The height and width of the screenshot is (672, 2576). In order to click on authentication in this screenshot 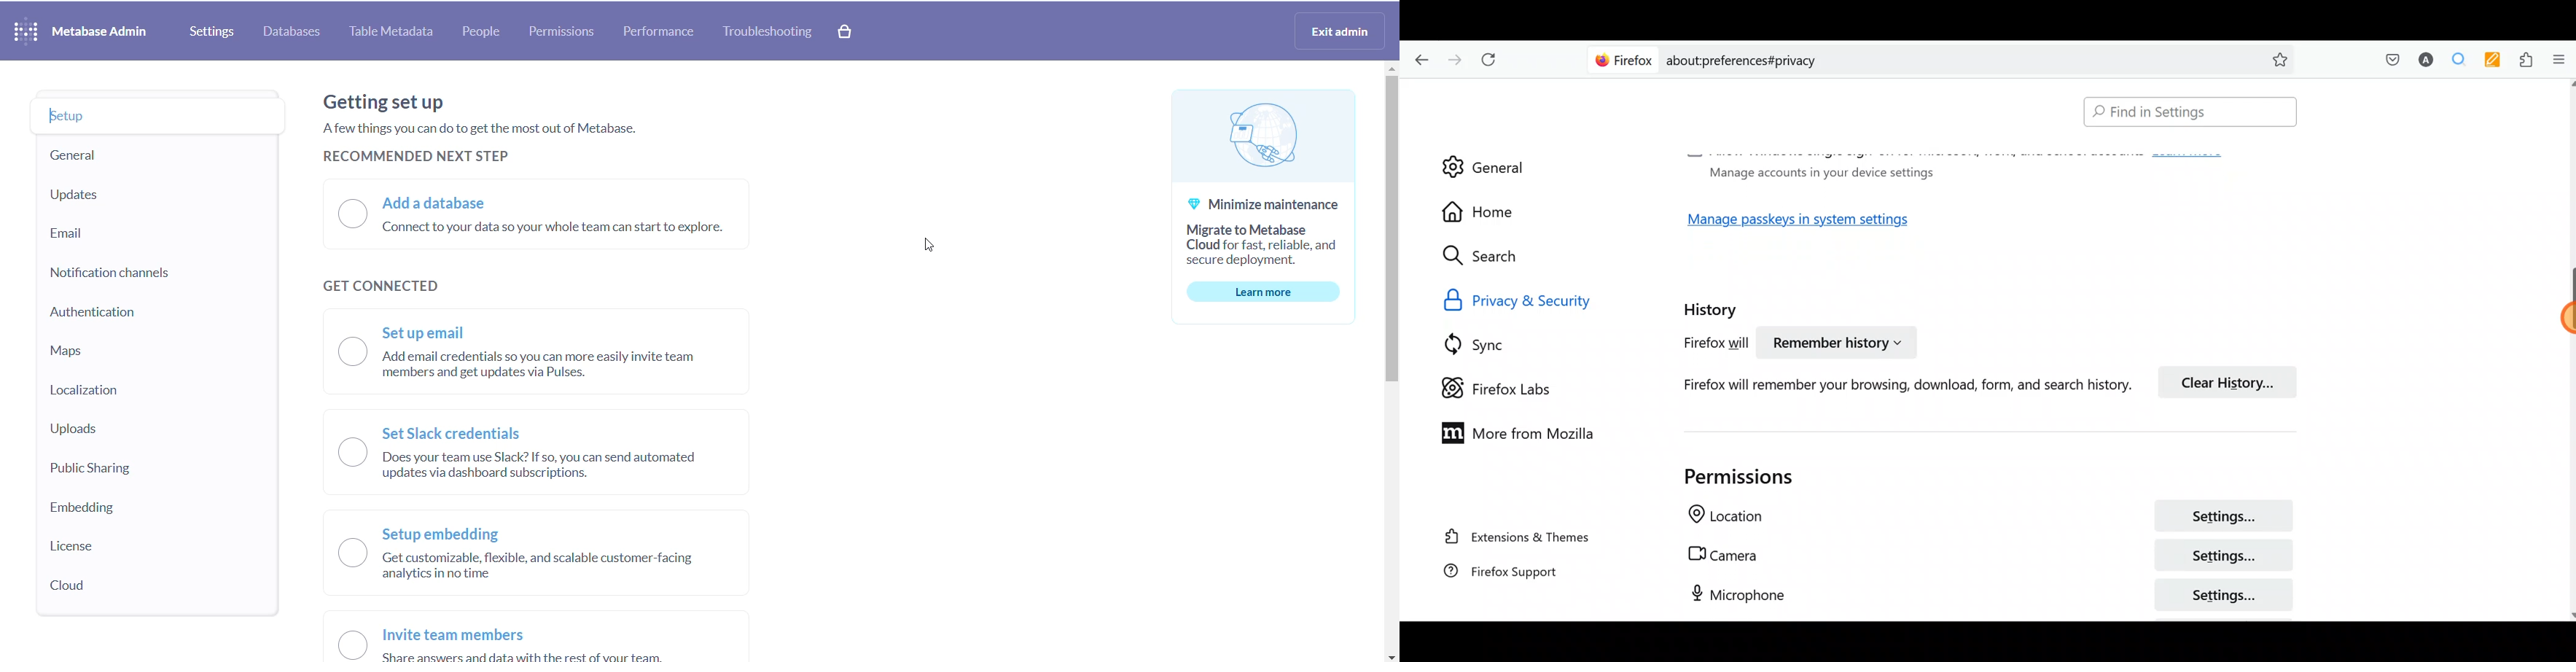, I will do `click(93, 316)`.